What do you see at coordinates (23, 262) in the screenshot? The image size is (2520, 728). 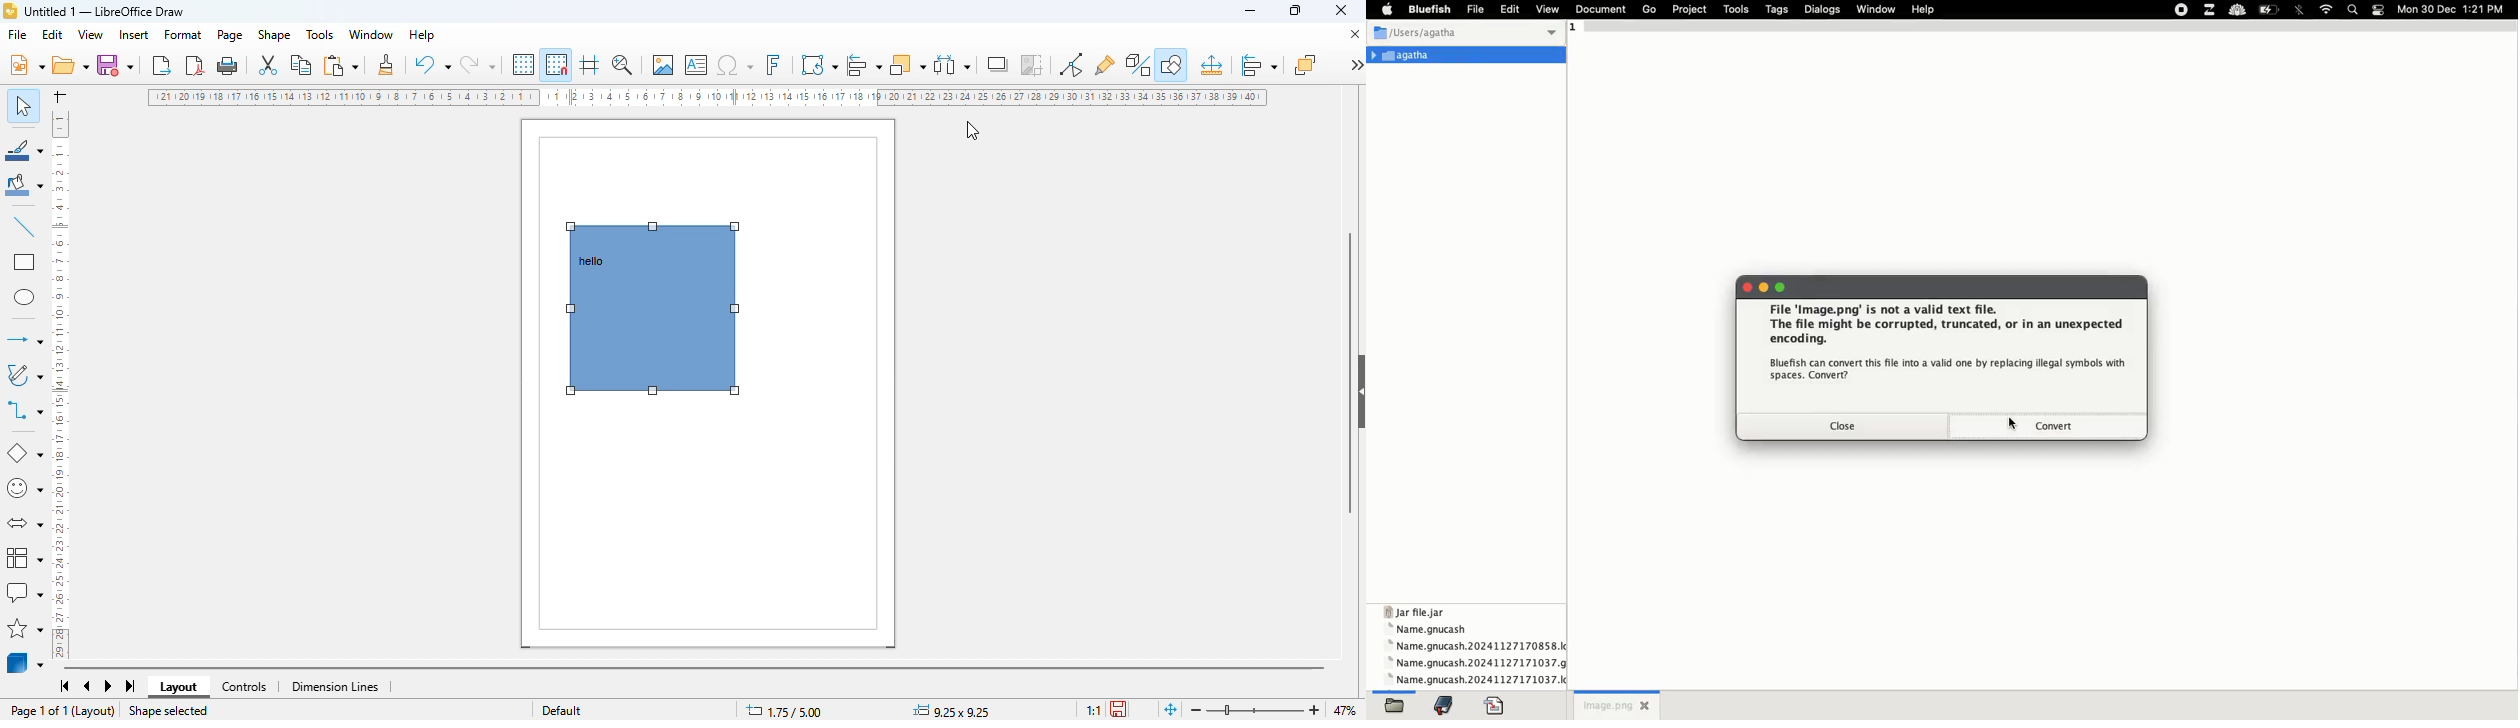 I see `rectangle` at bounding box center [23, 262].